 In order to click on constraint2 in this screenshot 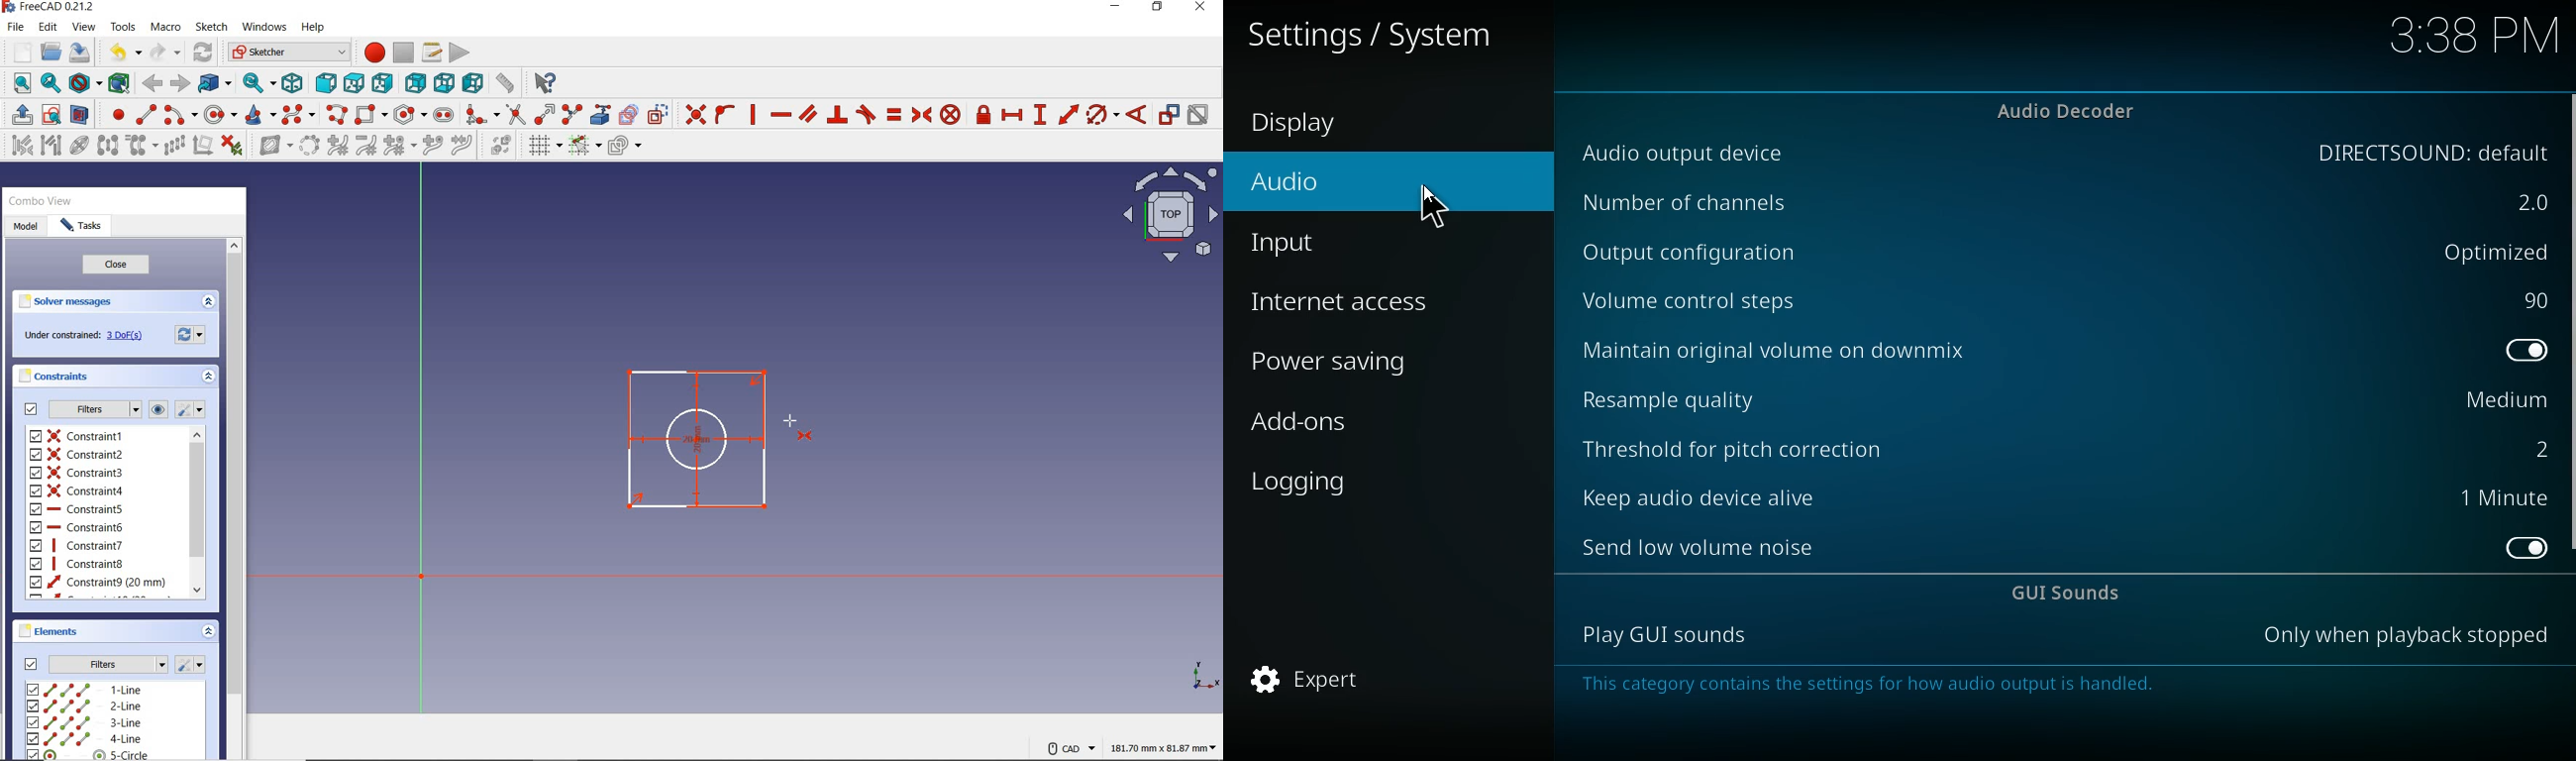, I will do `click(77, 454)`.